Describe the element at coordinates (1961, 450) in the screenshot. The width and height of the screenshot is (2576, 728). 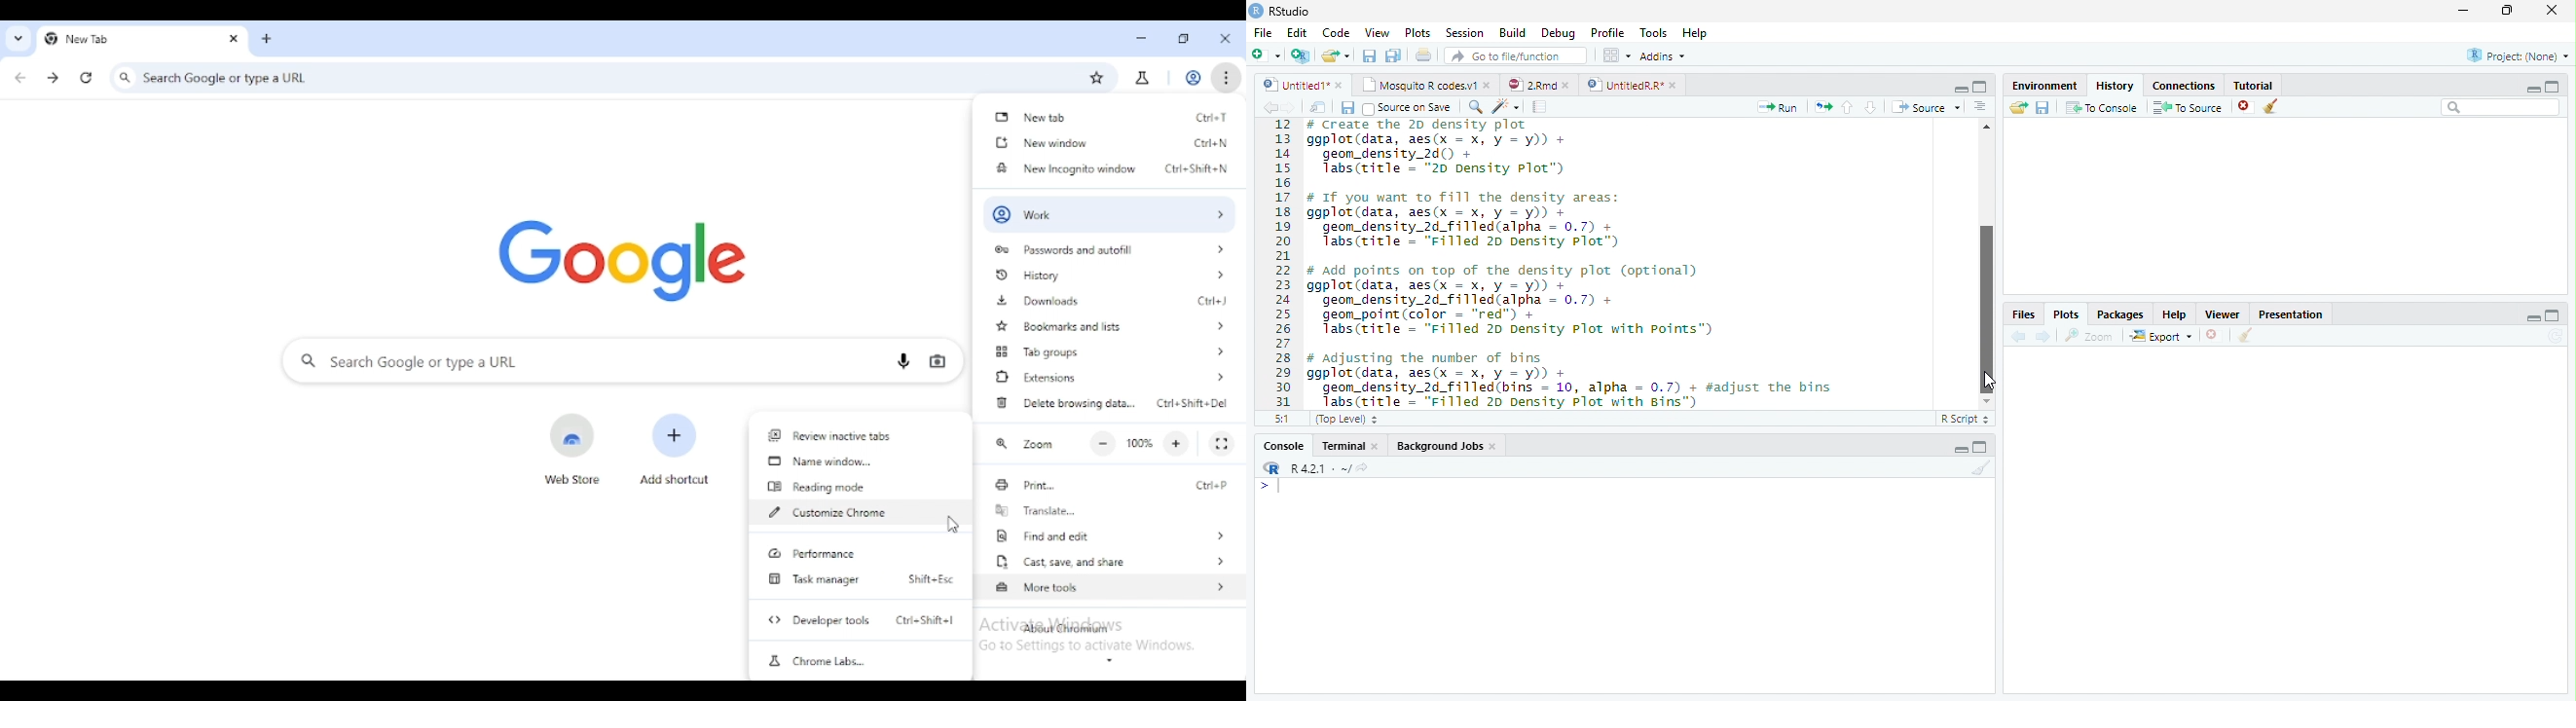
I see `minimize` at that location.